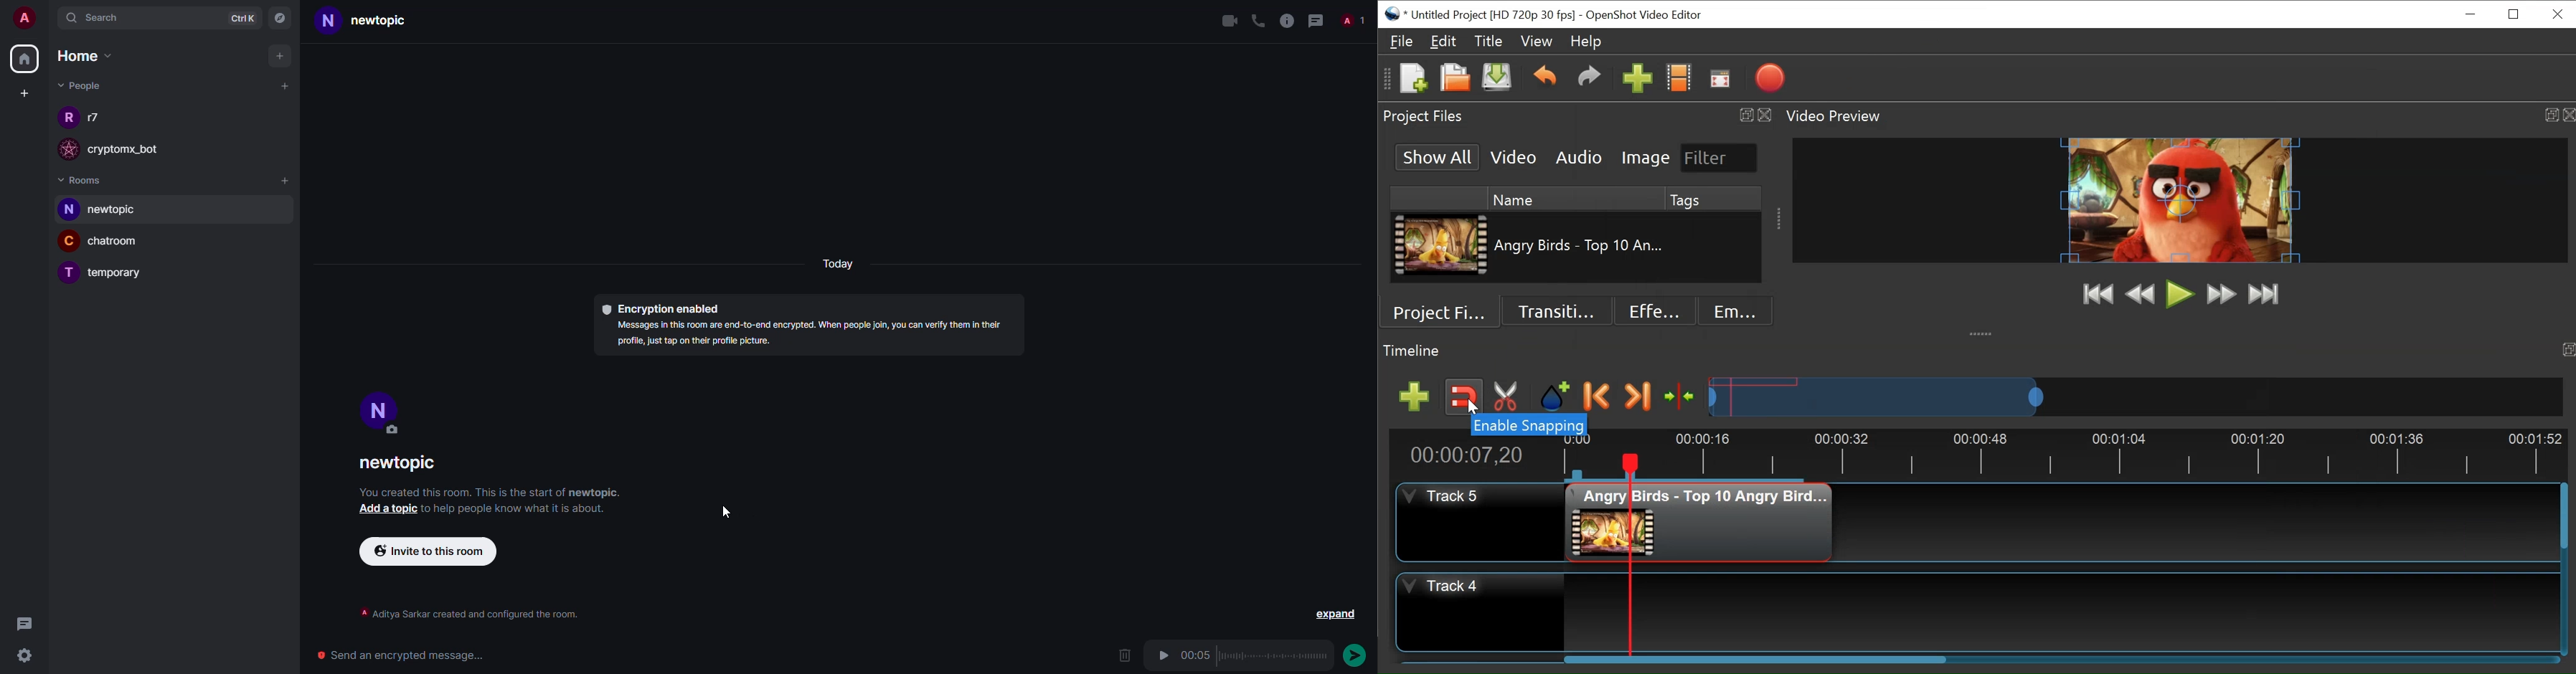  What do you see at coordinates (379, 407) in the screenshot?
I see `profile` at bounding box center [379, 407].